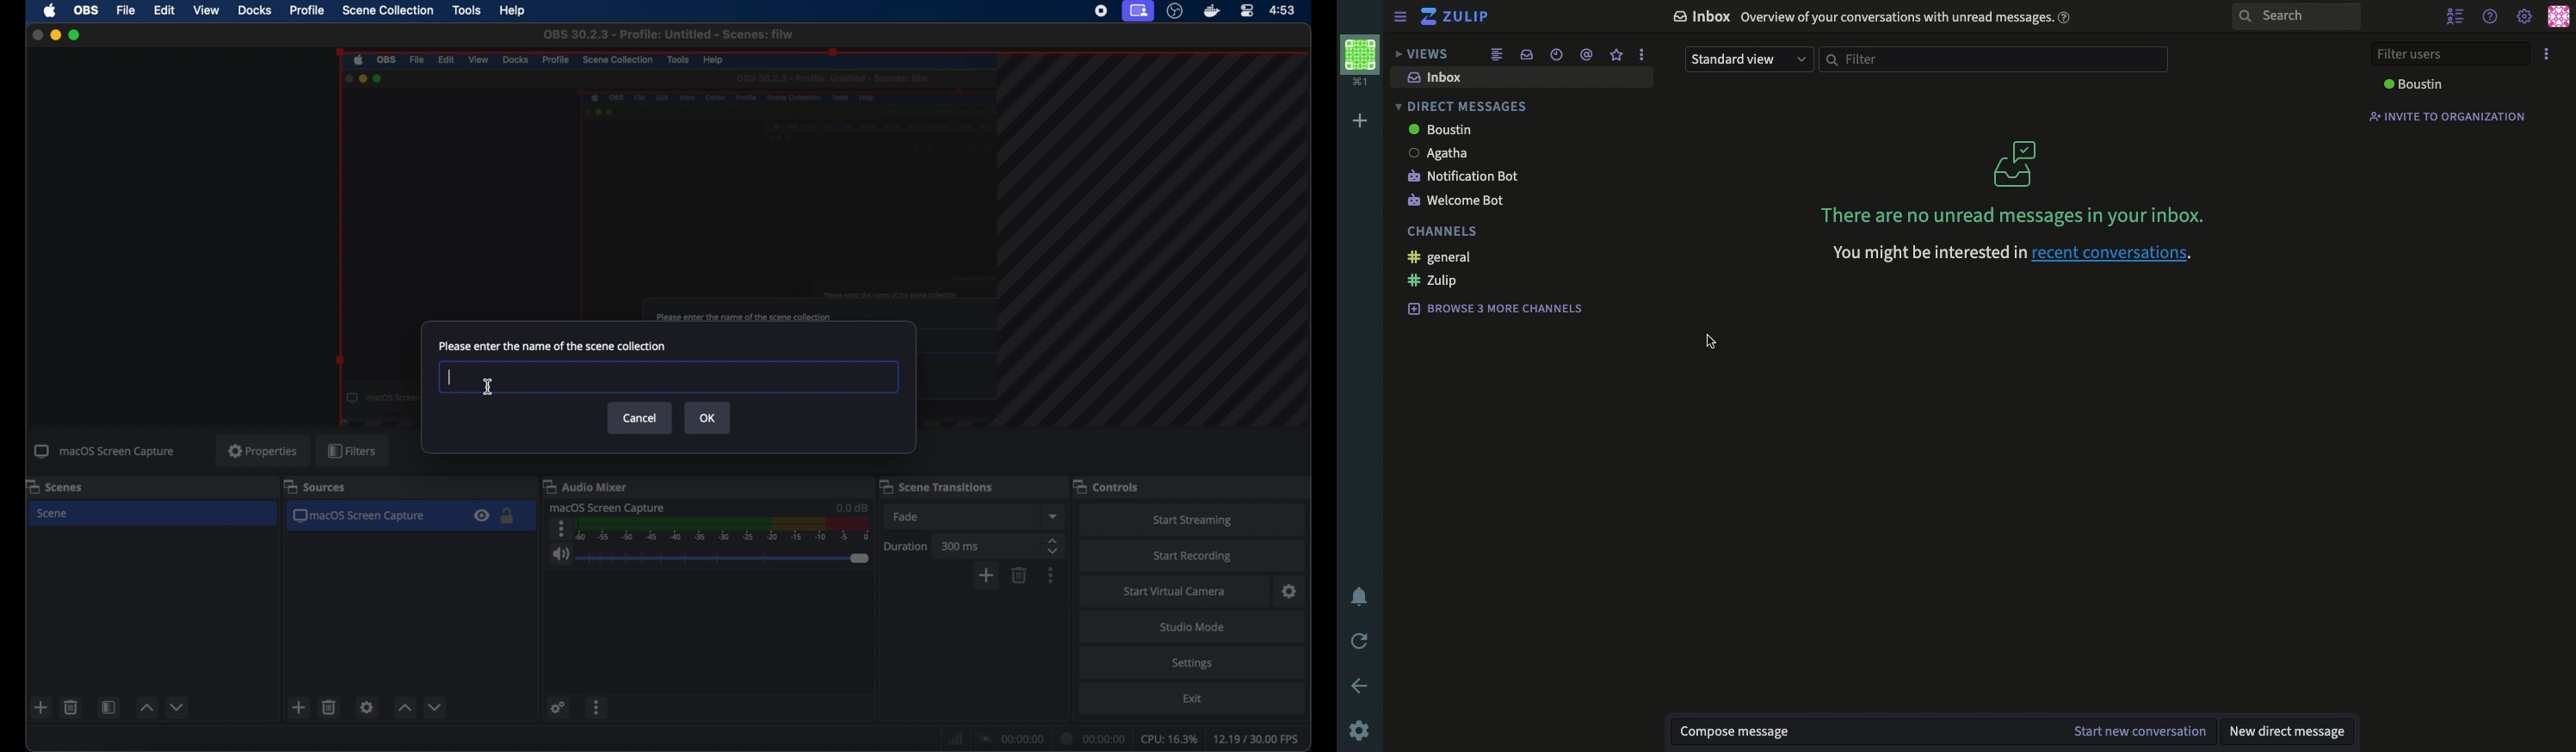 The image size is (2576, 756). I want to click on audio mixer, so click(589, 486).